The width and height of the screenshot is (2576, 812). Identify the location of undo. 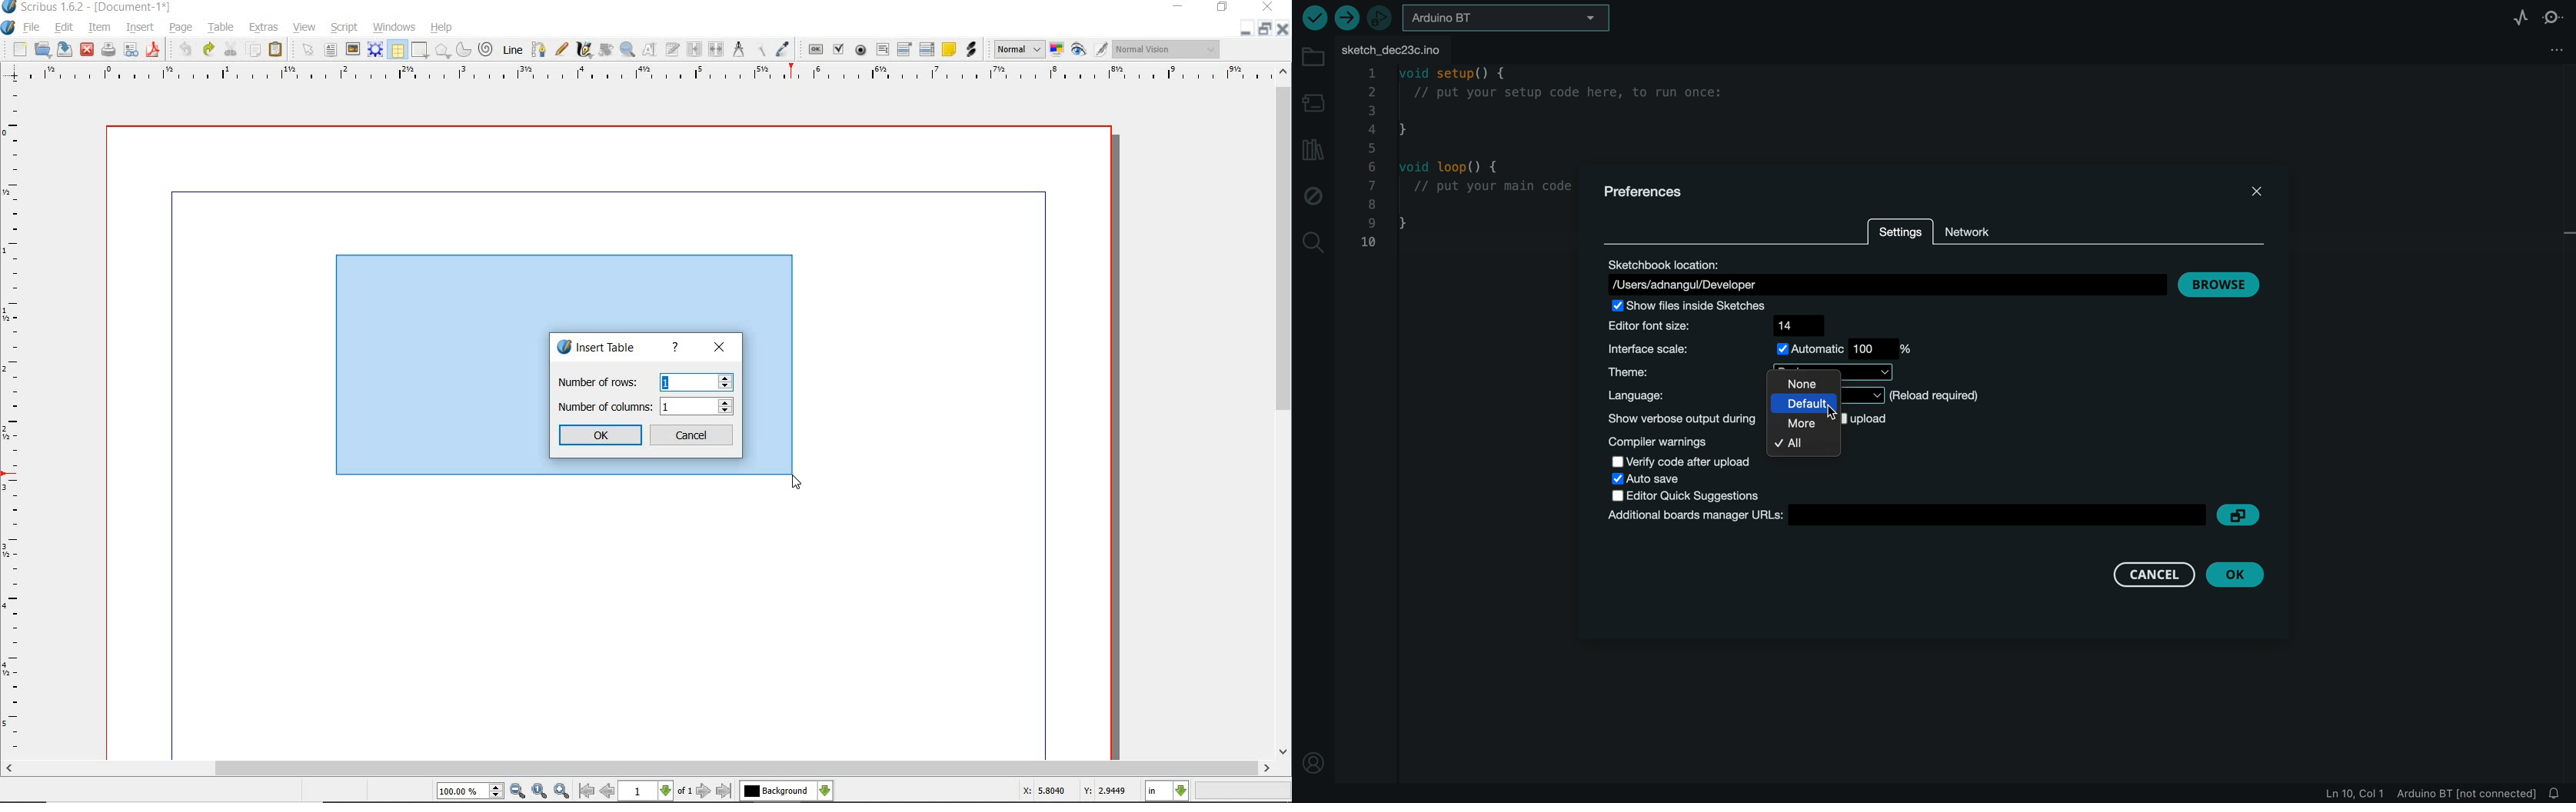
(185, 49).